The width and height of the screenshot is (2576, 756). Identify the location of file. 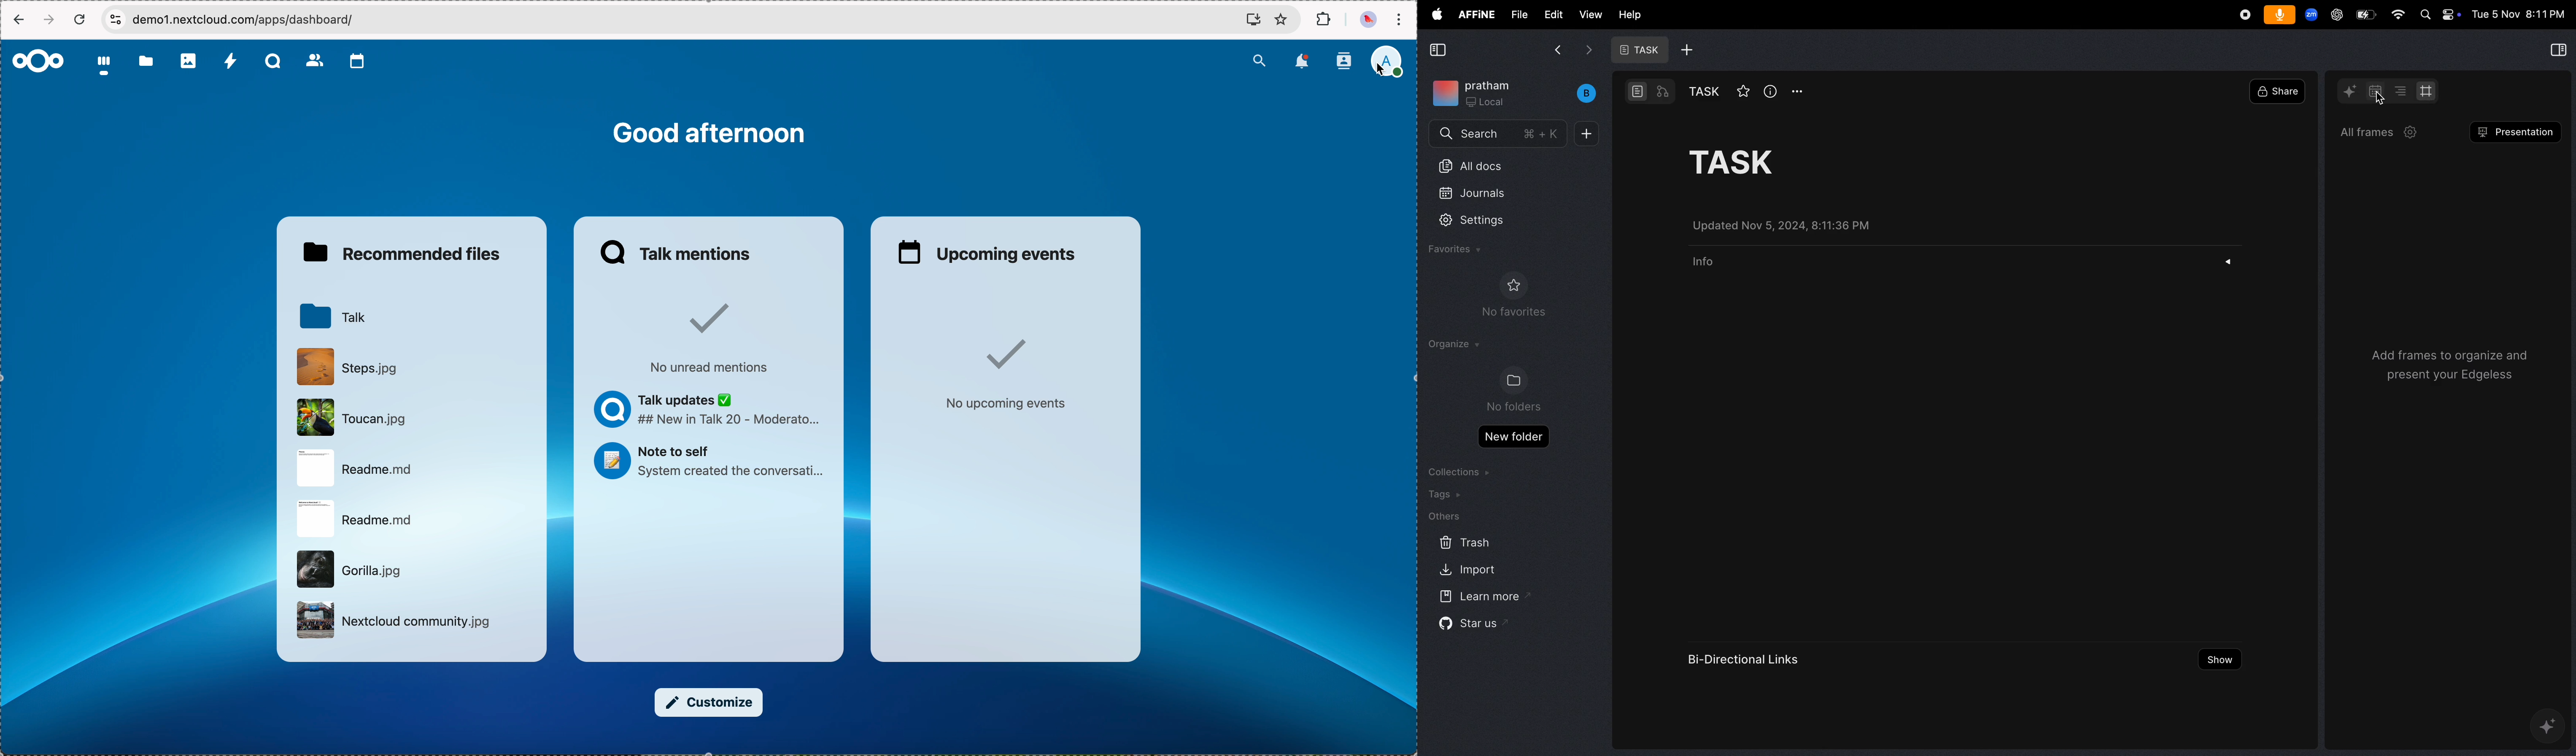
(353, 469).